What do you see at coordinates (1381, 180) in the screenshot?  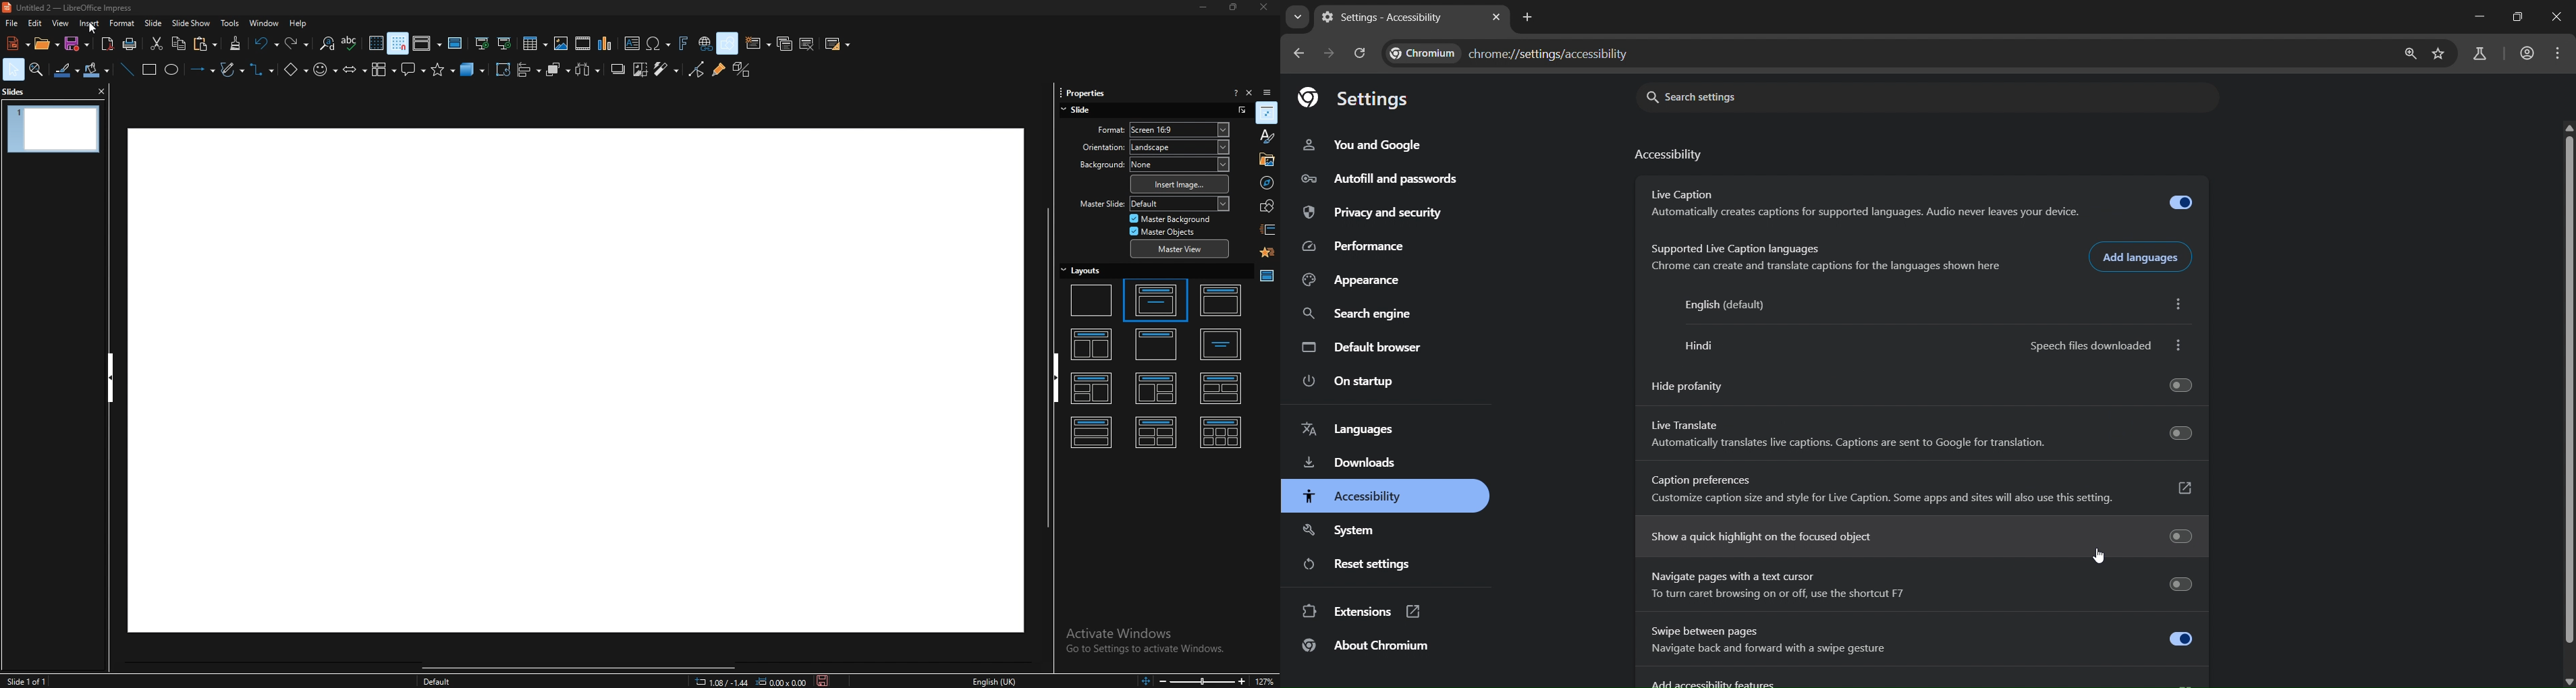 I see `autofill and passwords` at bounding box center [1381, 180].